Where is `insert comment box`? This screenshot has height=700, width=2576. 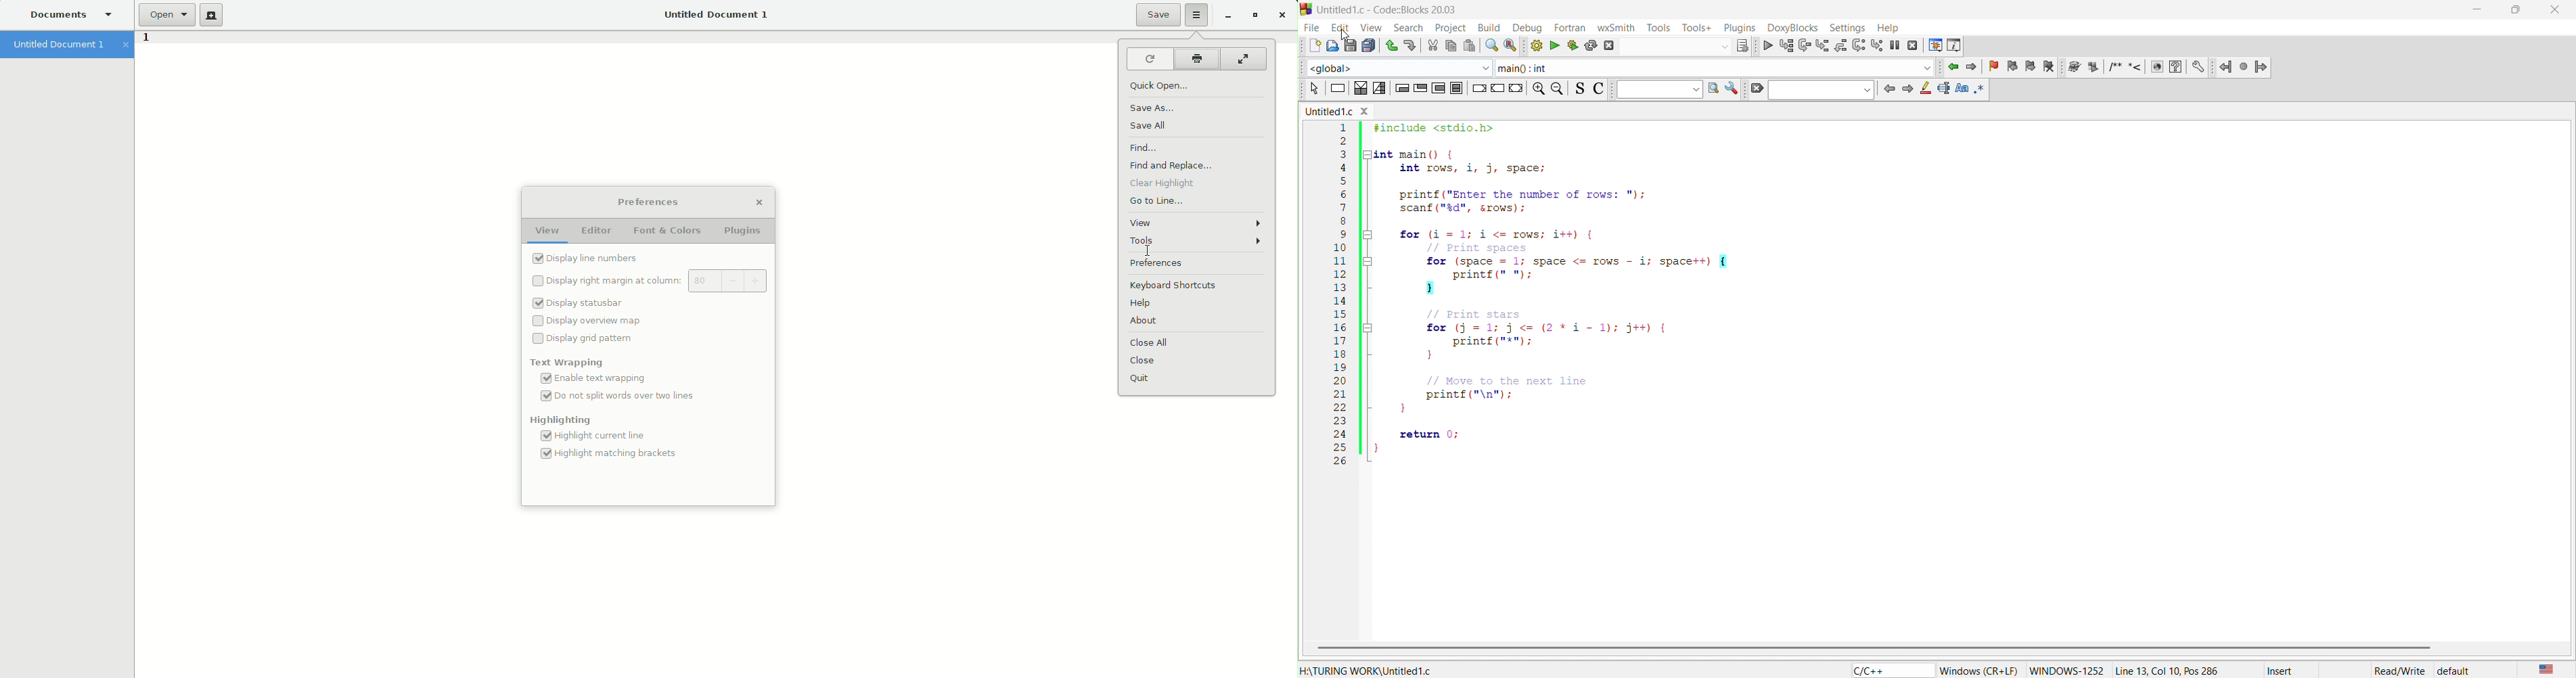 insert comment box is located at coordinates (2116, 69).